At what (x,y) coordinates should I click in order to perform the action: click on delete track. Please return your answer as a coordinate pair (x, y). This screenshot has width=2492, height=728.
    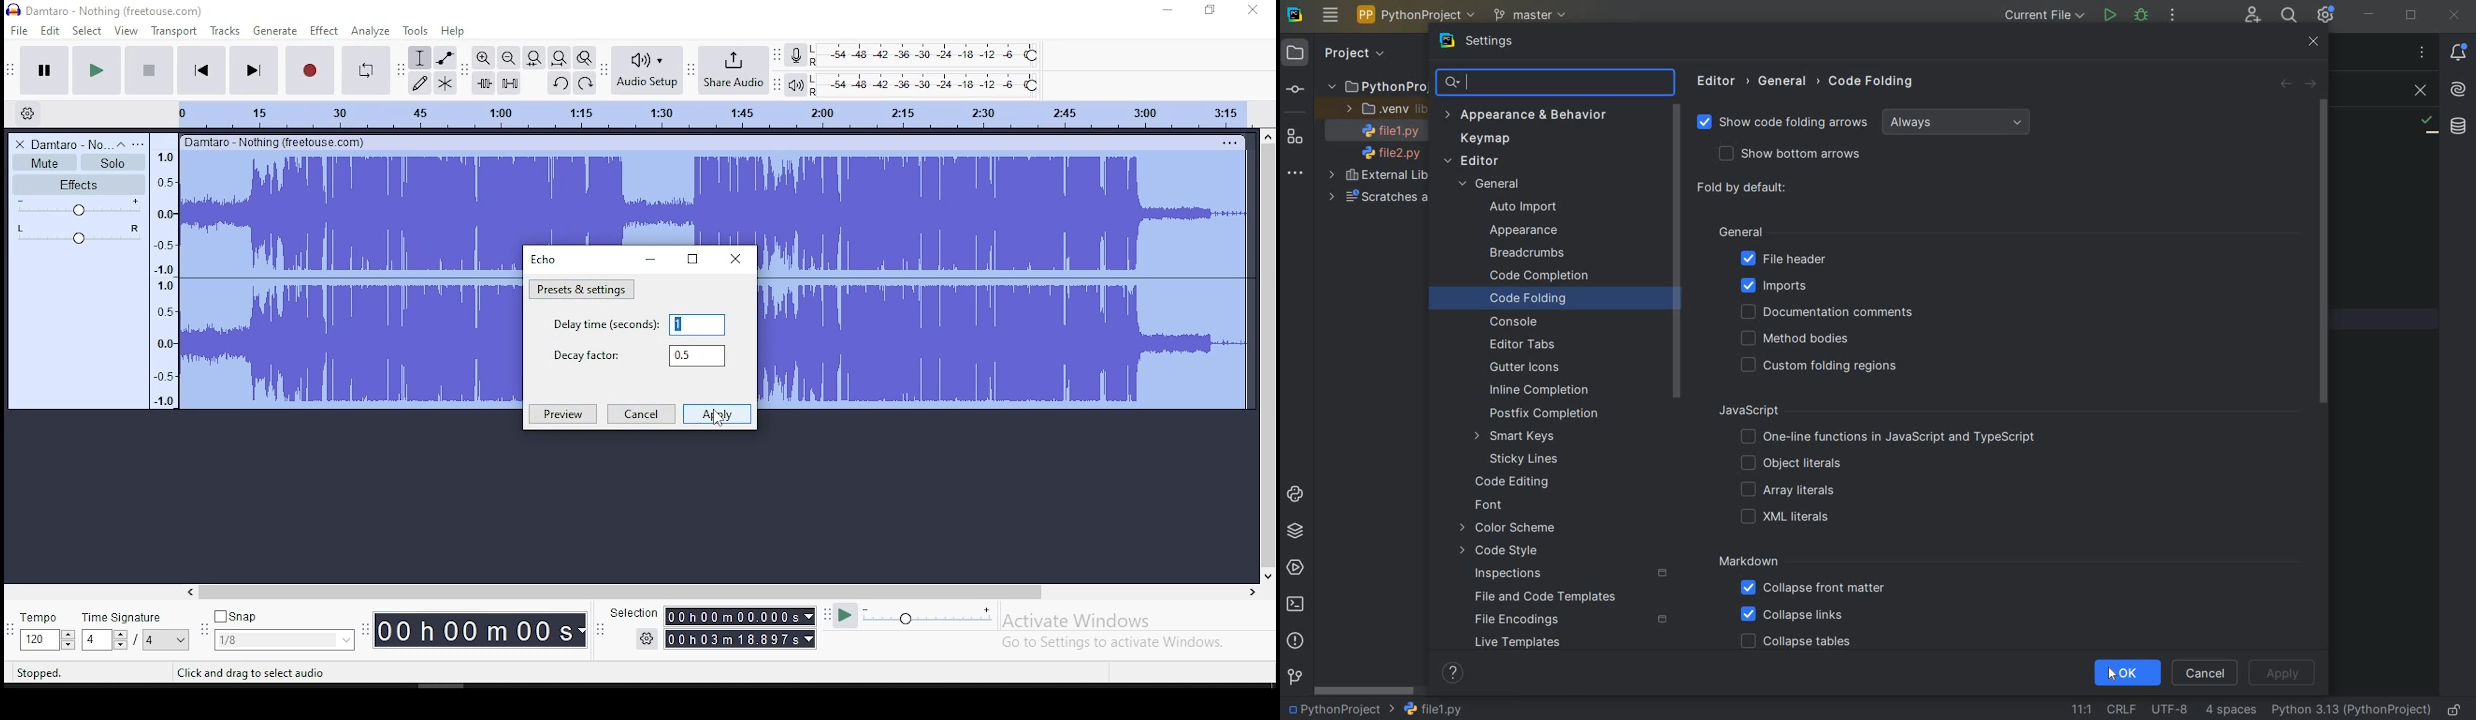
    Looking at the image, I should click on (20, 143).